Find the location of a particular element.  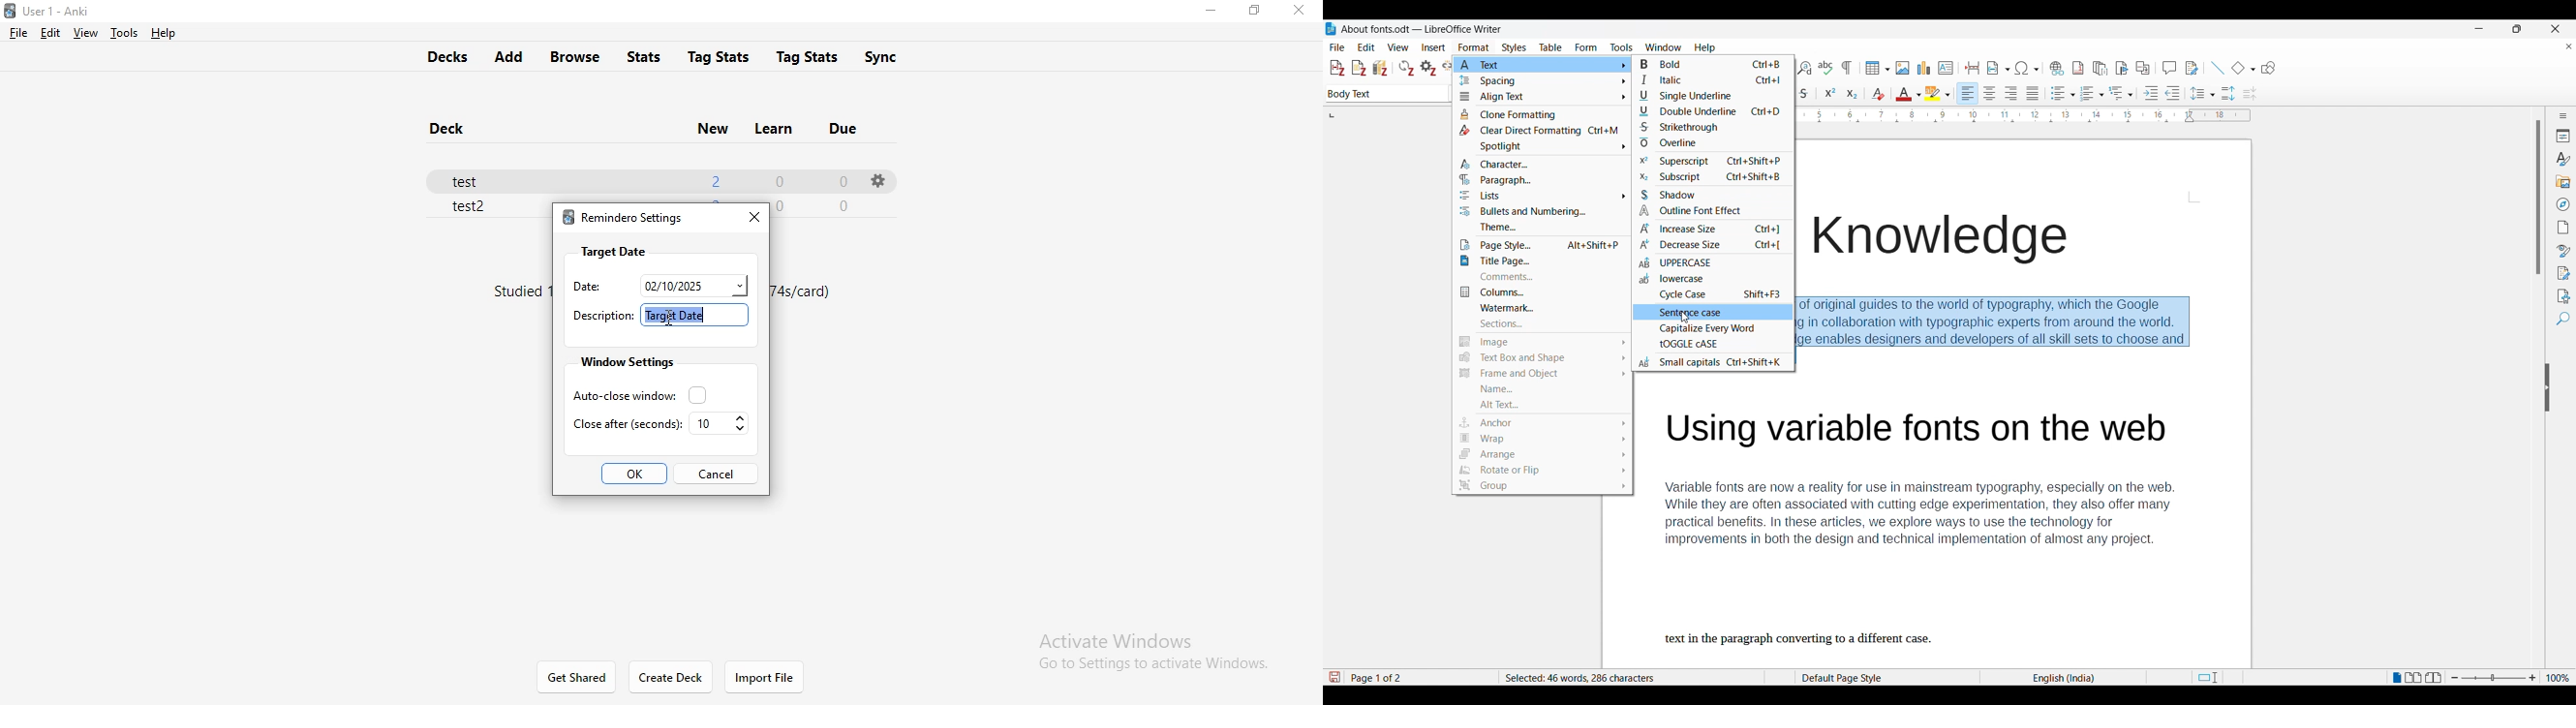

tags stats is located at coordinates (810, 54).